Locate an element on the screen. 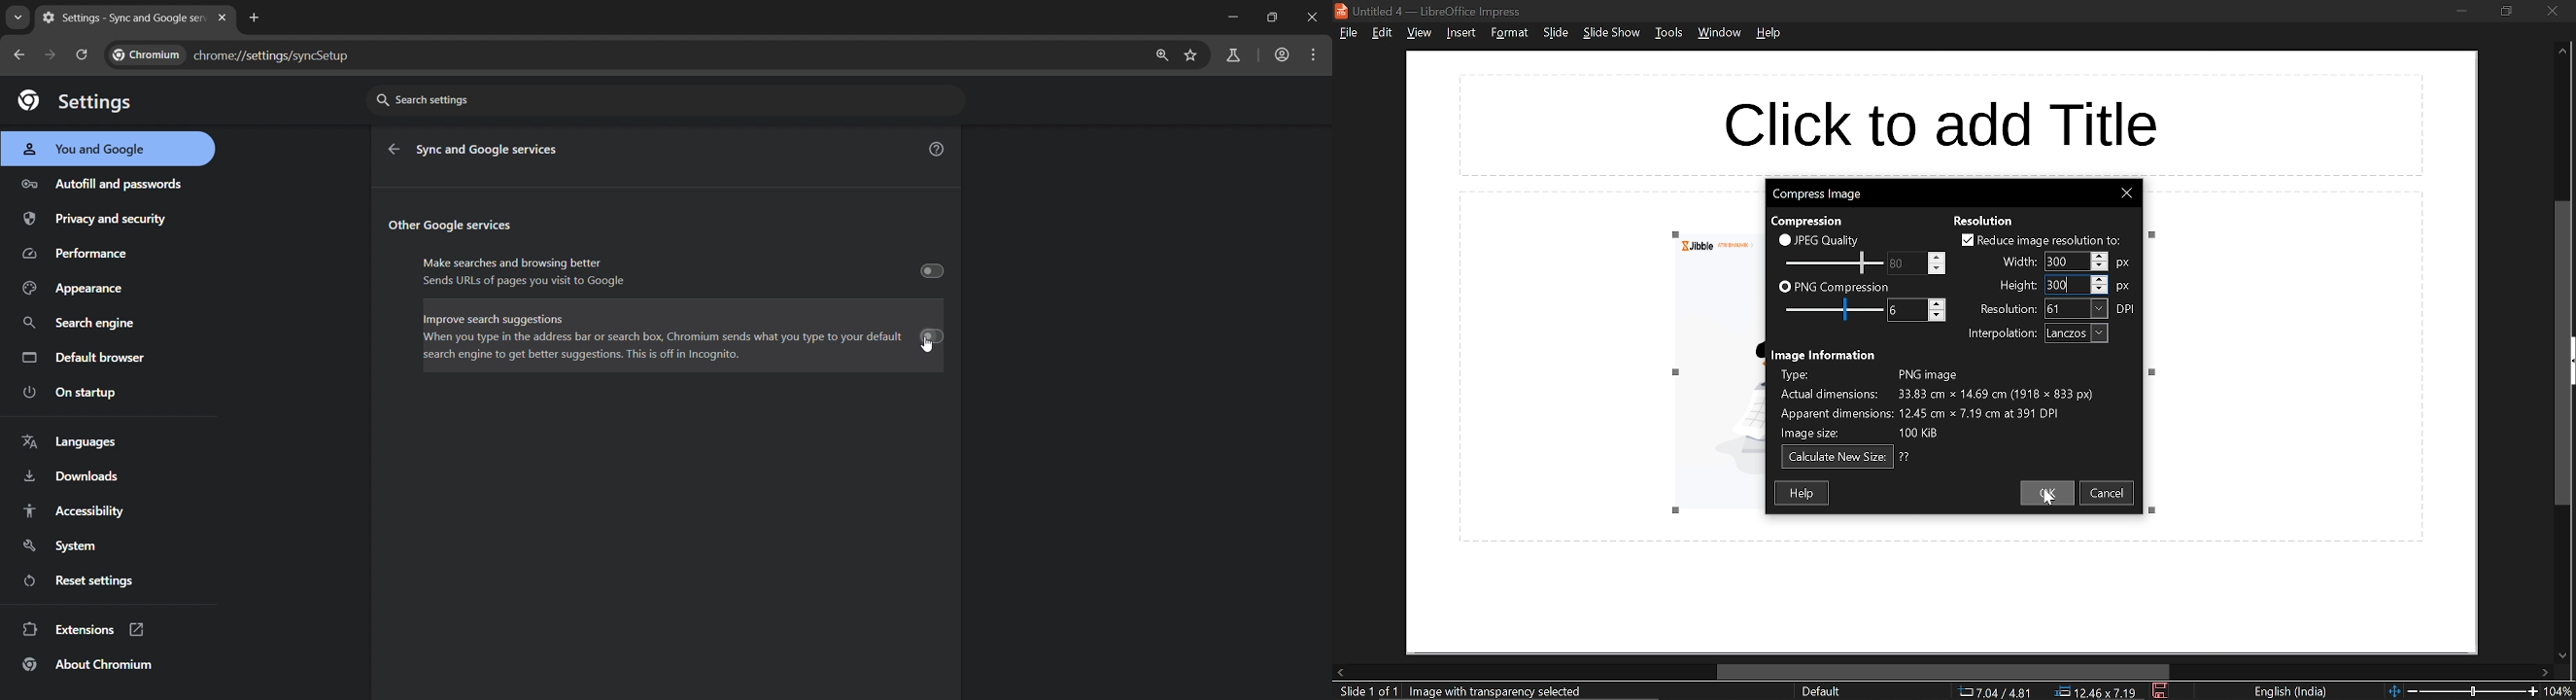  move right is located at coordinates (2546, 672).